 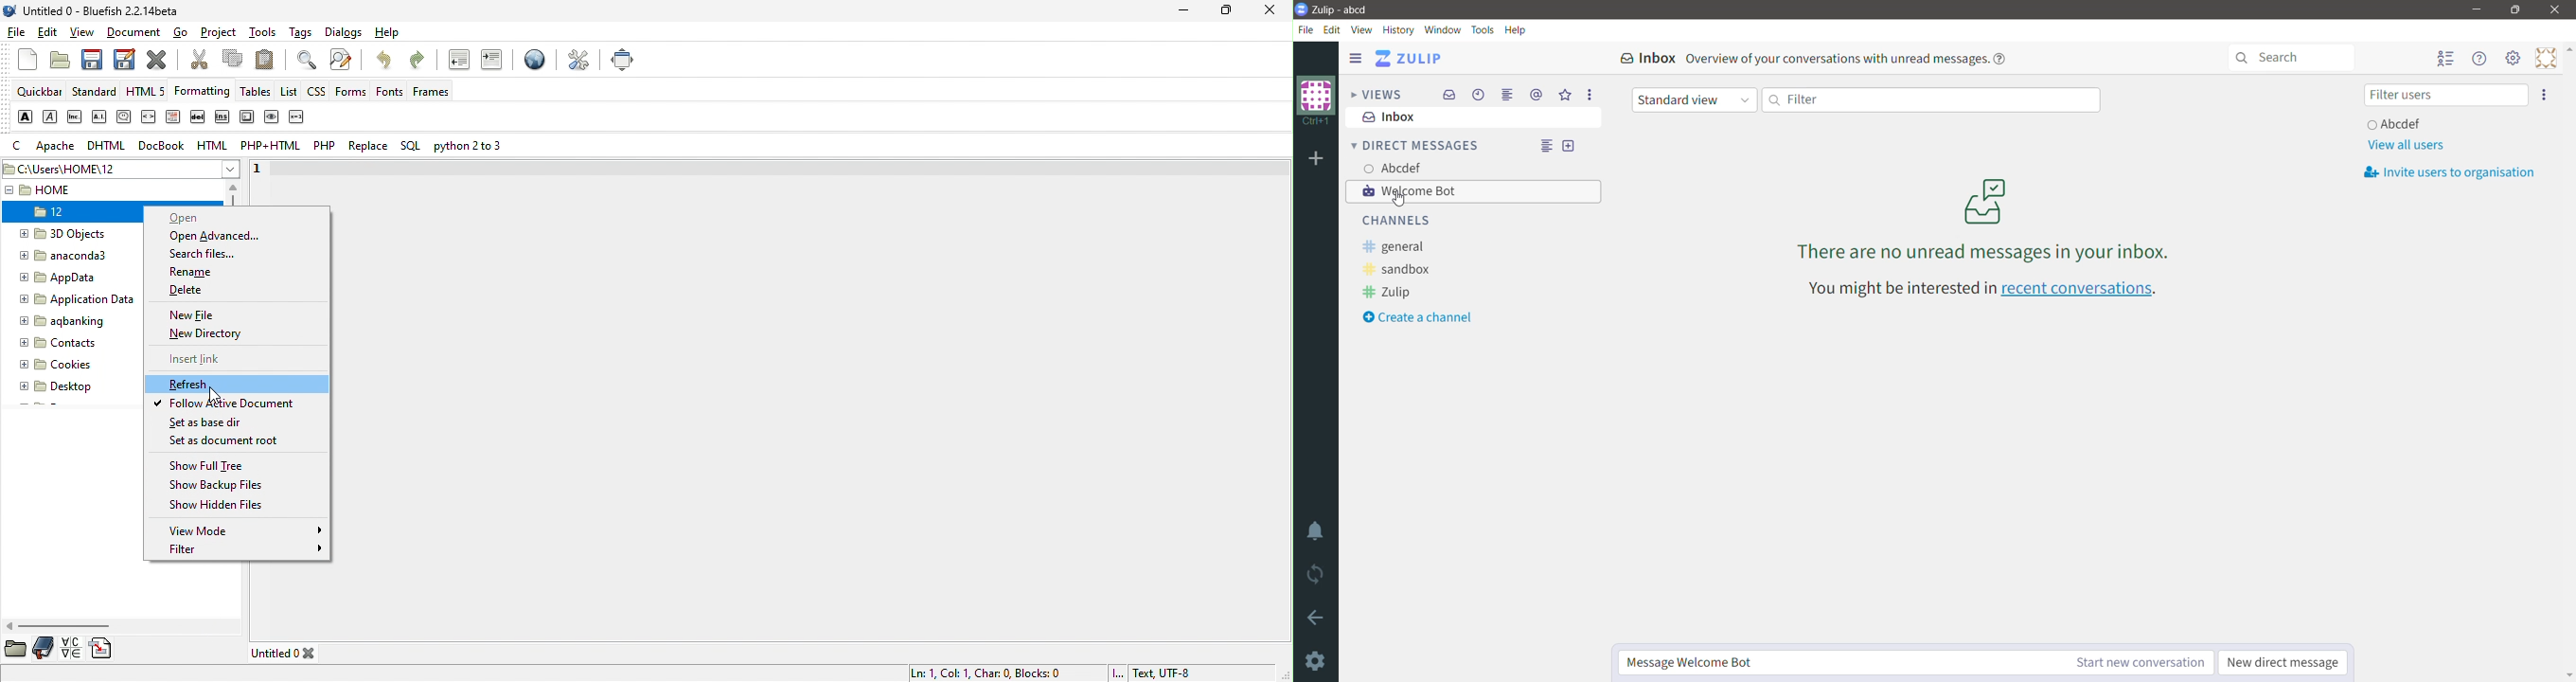 I want to click on filter, so click(x=241, y=547).